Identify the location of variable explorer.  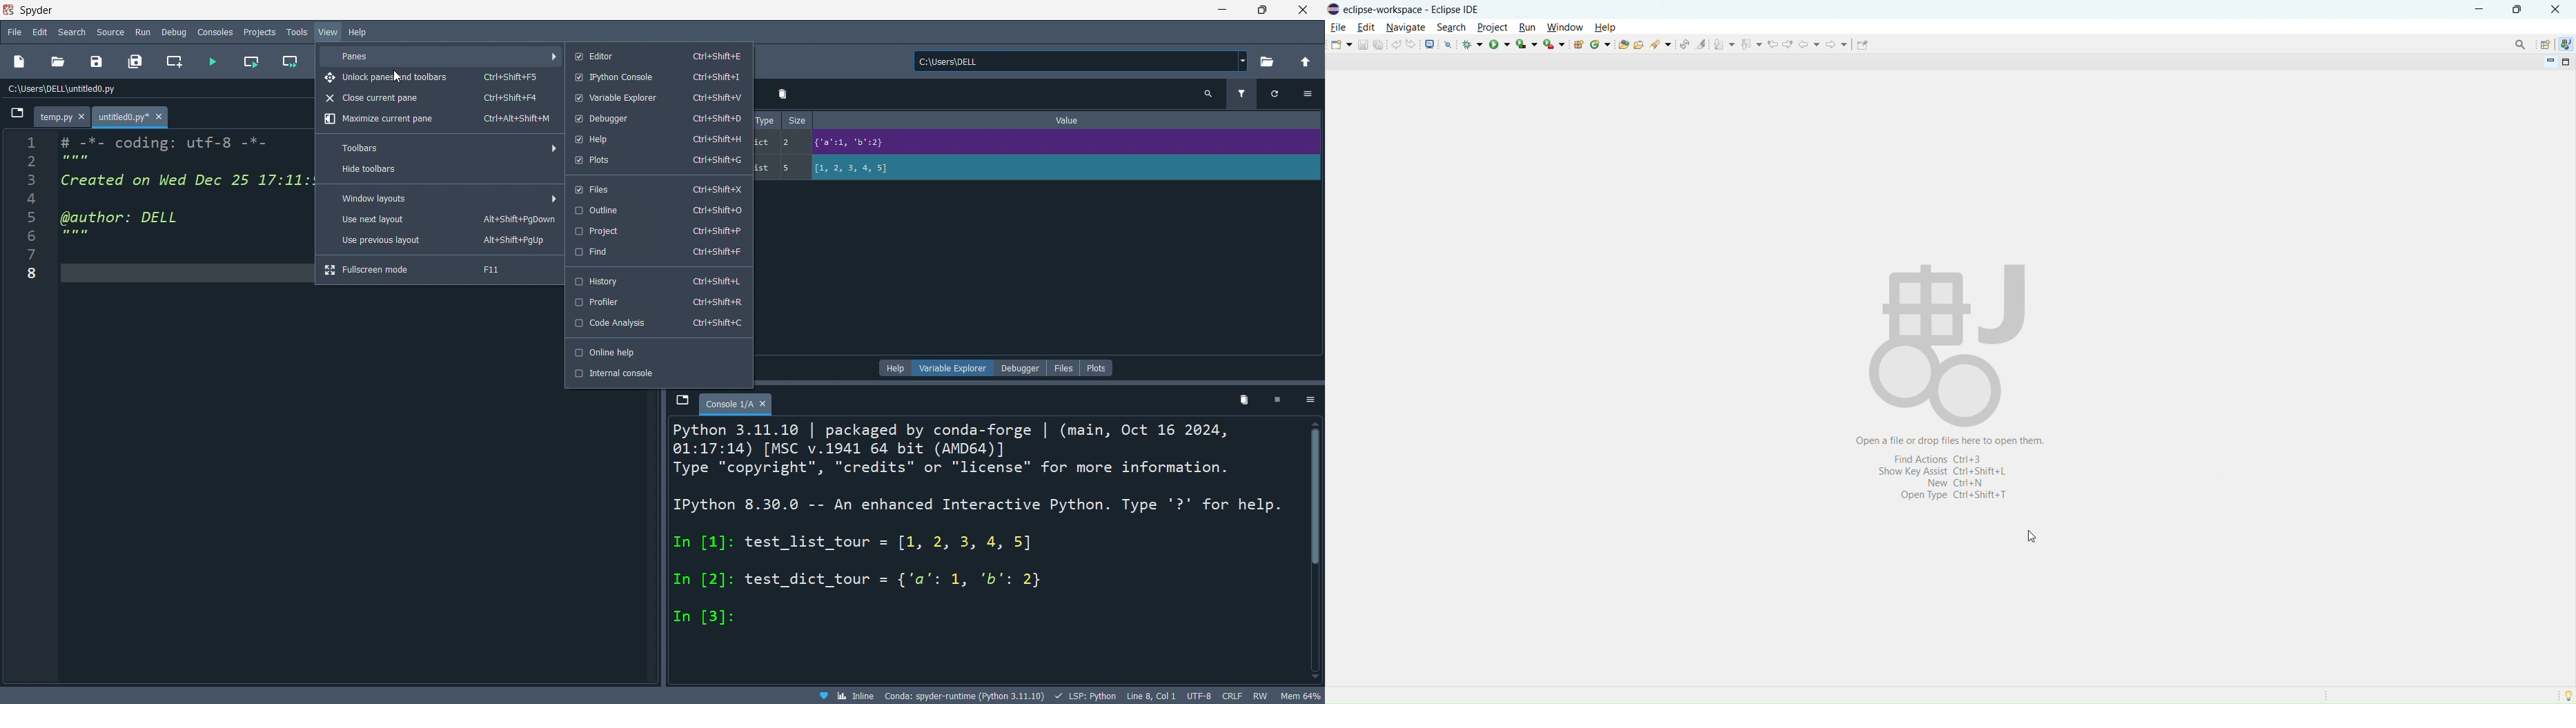
(956, 367).